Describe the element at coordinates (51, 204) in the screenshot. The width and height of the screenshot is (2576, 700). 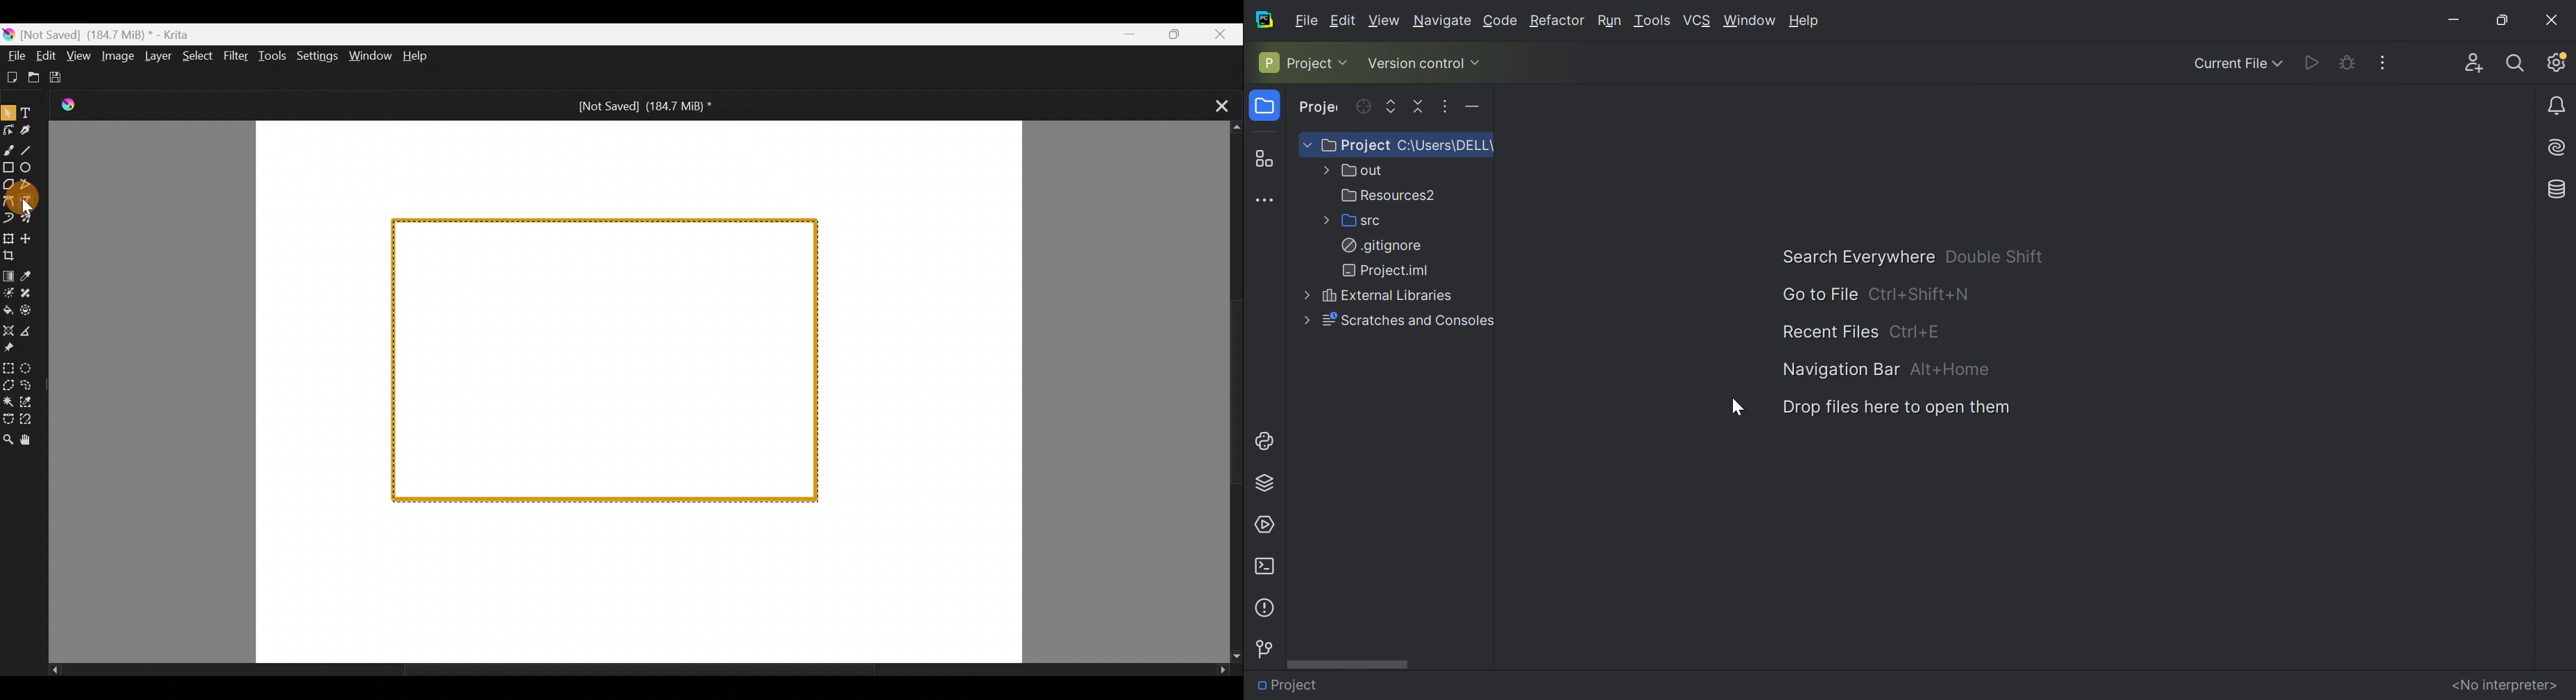
I see `Cursor` at that location.